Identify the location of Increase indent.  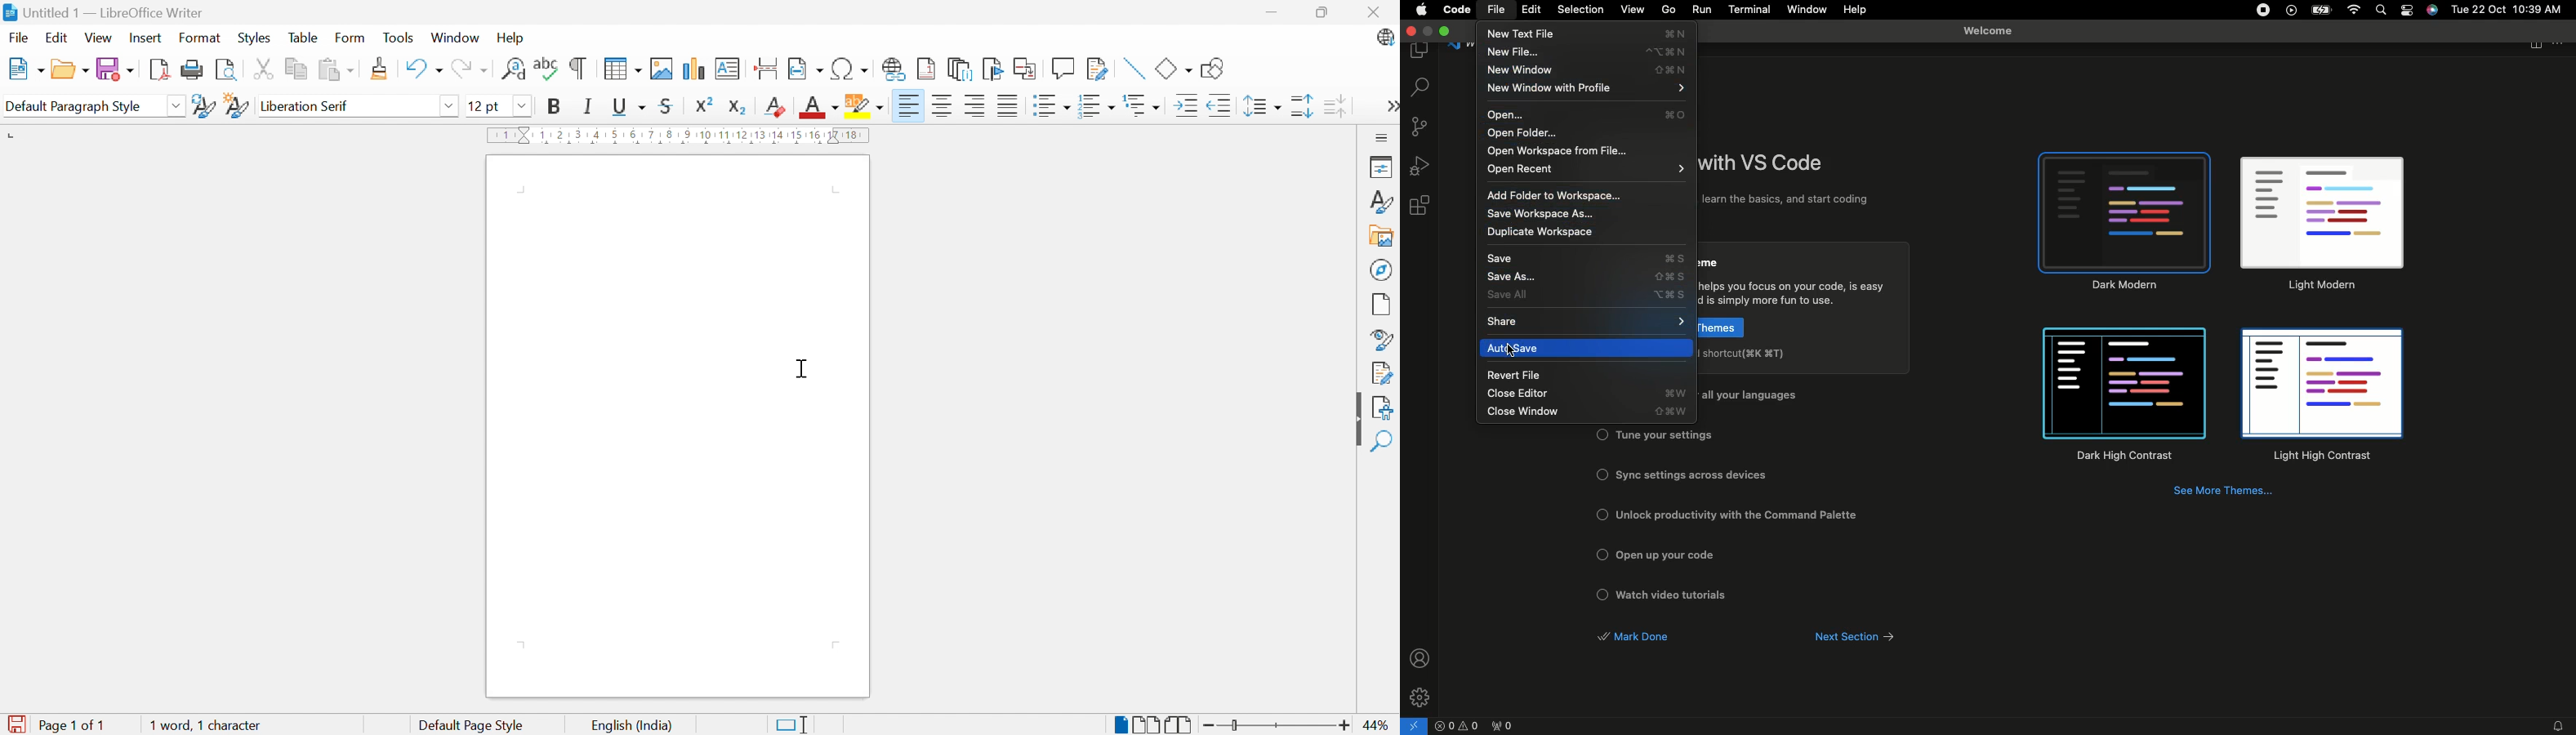
(1189, 104).